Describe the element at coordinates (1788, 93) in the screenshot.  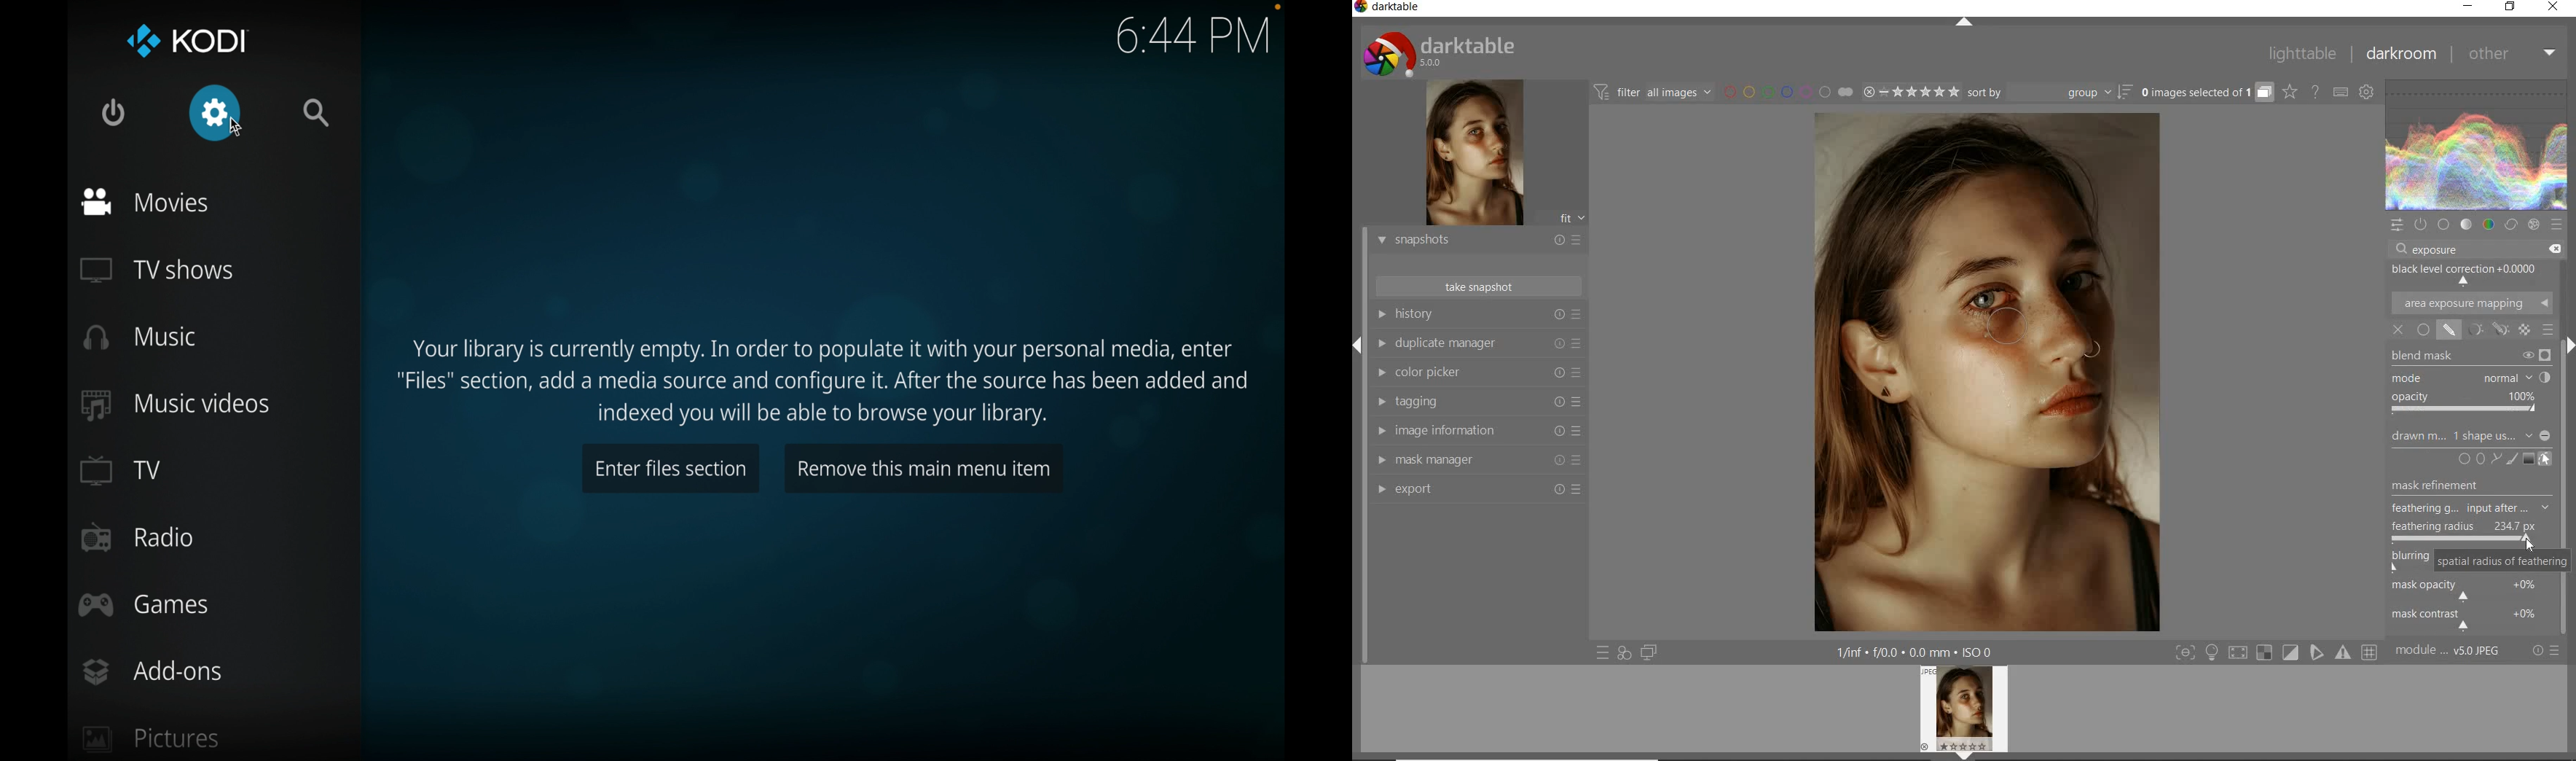
I see `filter by image color` at that location.